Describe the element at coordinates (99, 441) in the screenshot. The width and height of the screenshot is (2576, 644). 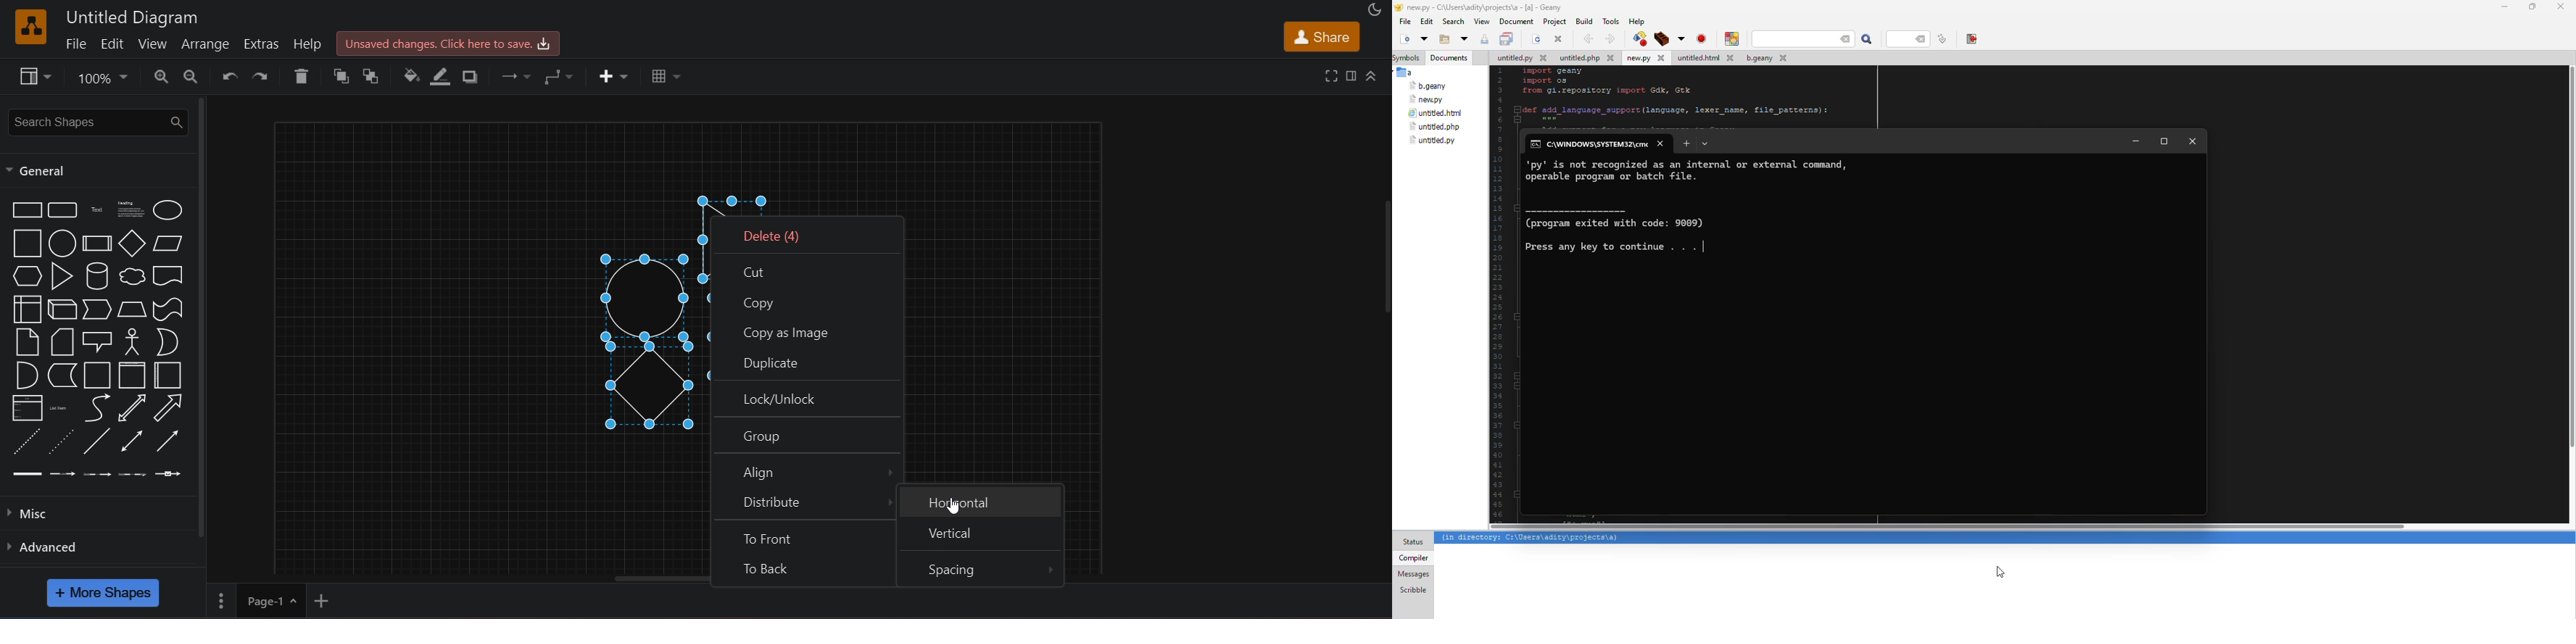
I see `line` at that location.